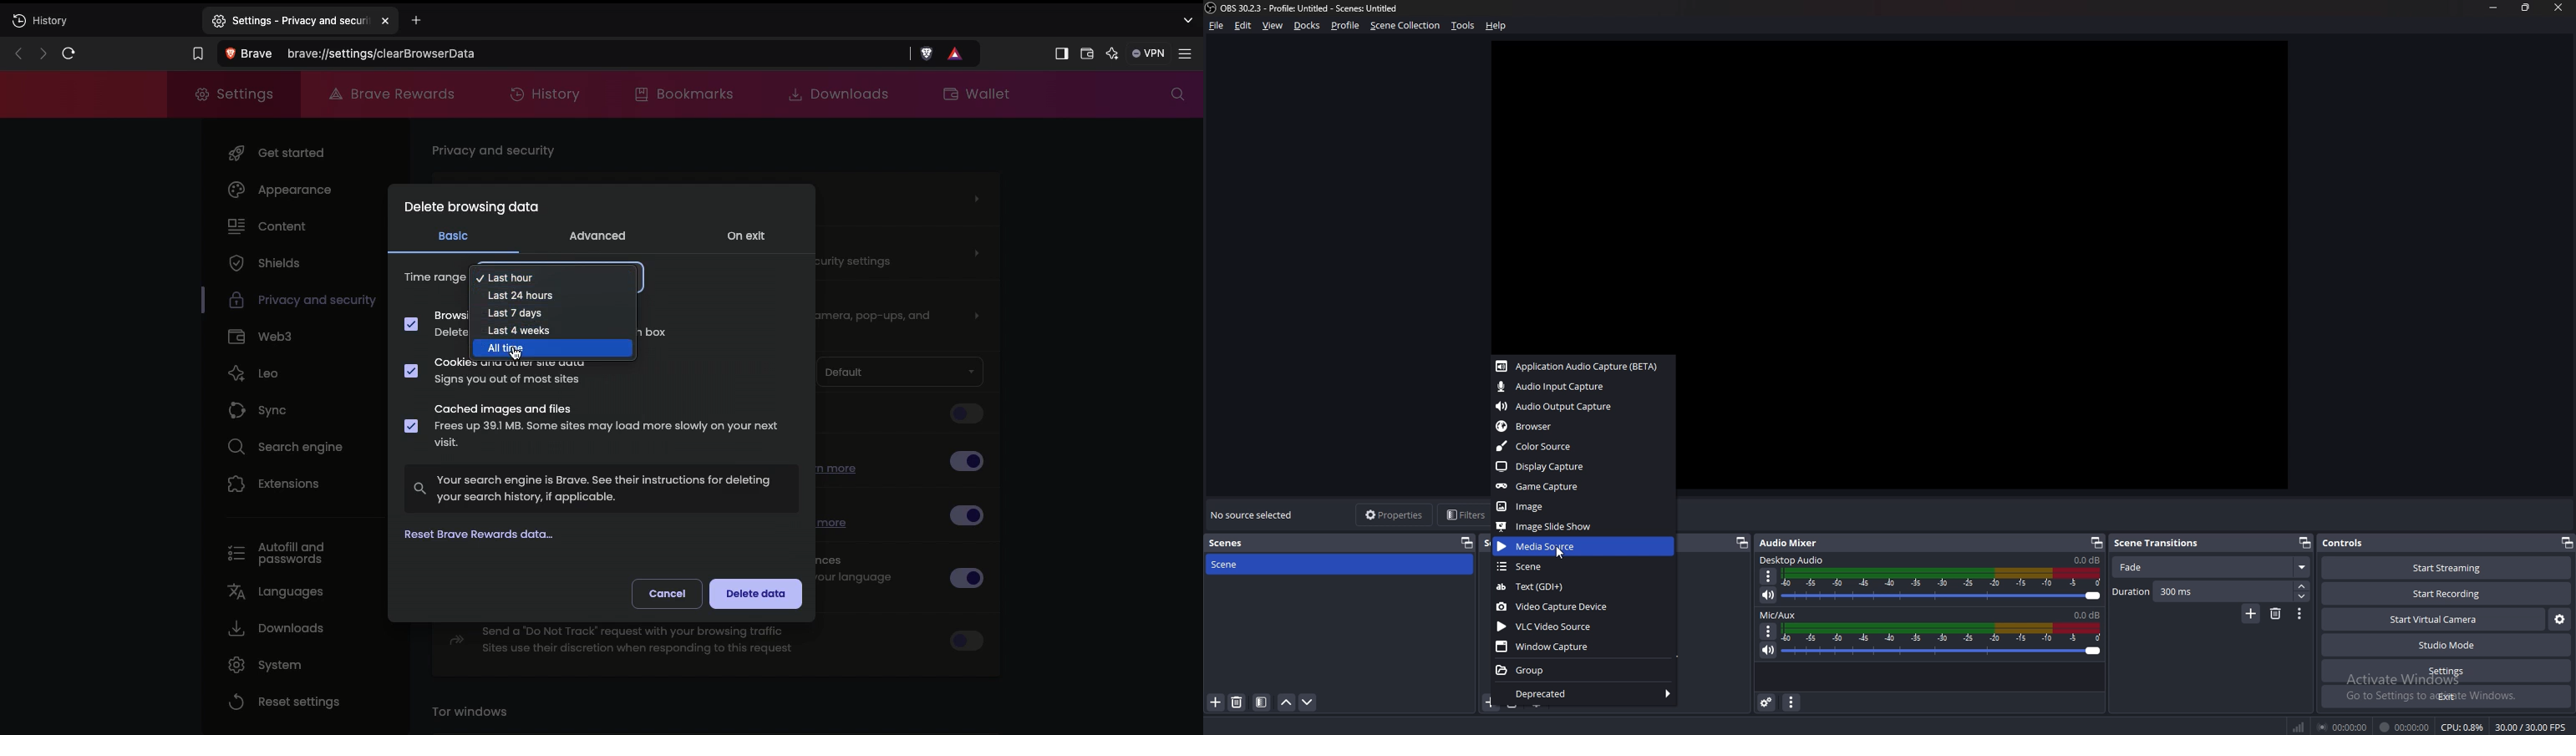 The height and width of the screenshot is (756, 2576). I want to click on close, so click(2560, 7).